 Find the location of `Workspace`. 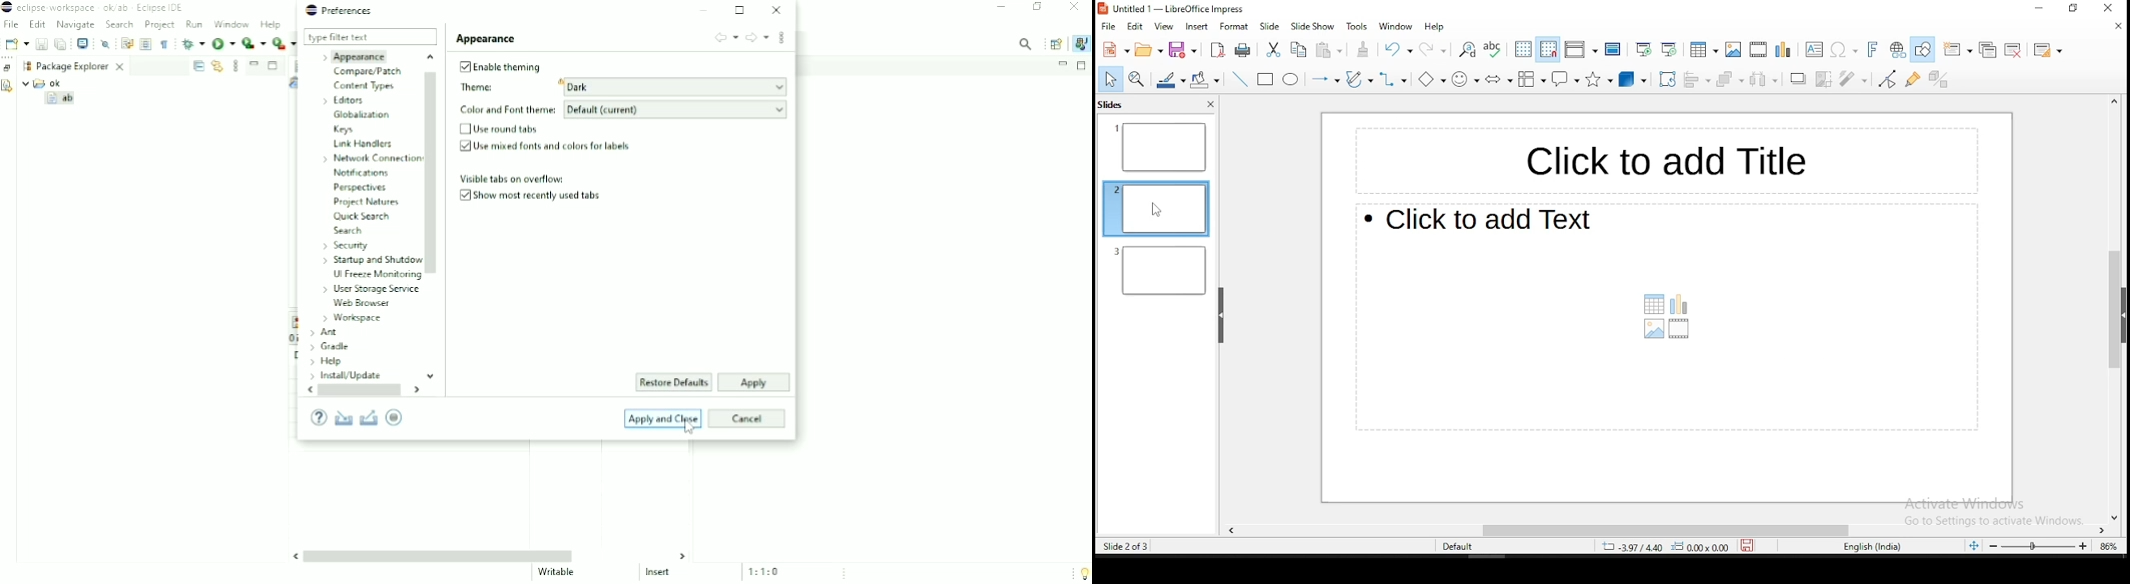

Workspace is located at coordinates (25, 66).